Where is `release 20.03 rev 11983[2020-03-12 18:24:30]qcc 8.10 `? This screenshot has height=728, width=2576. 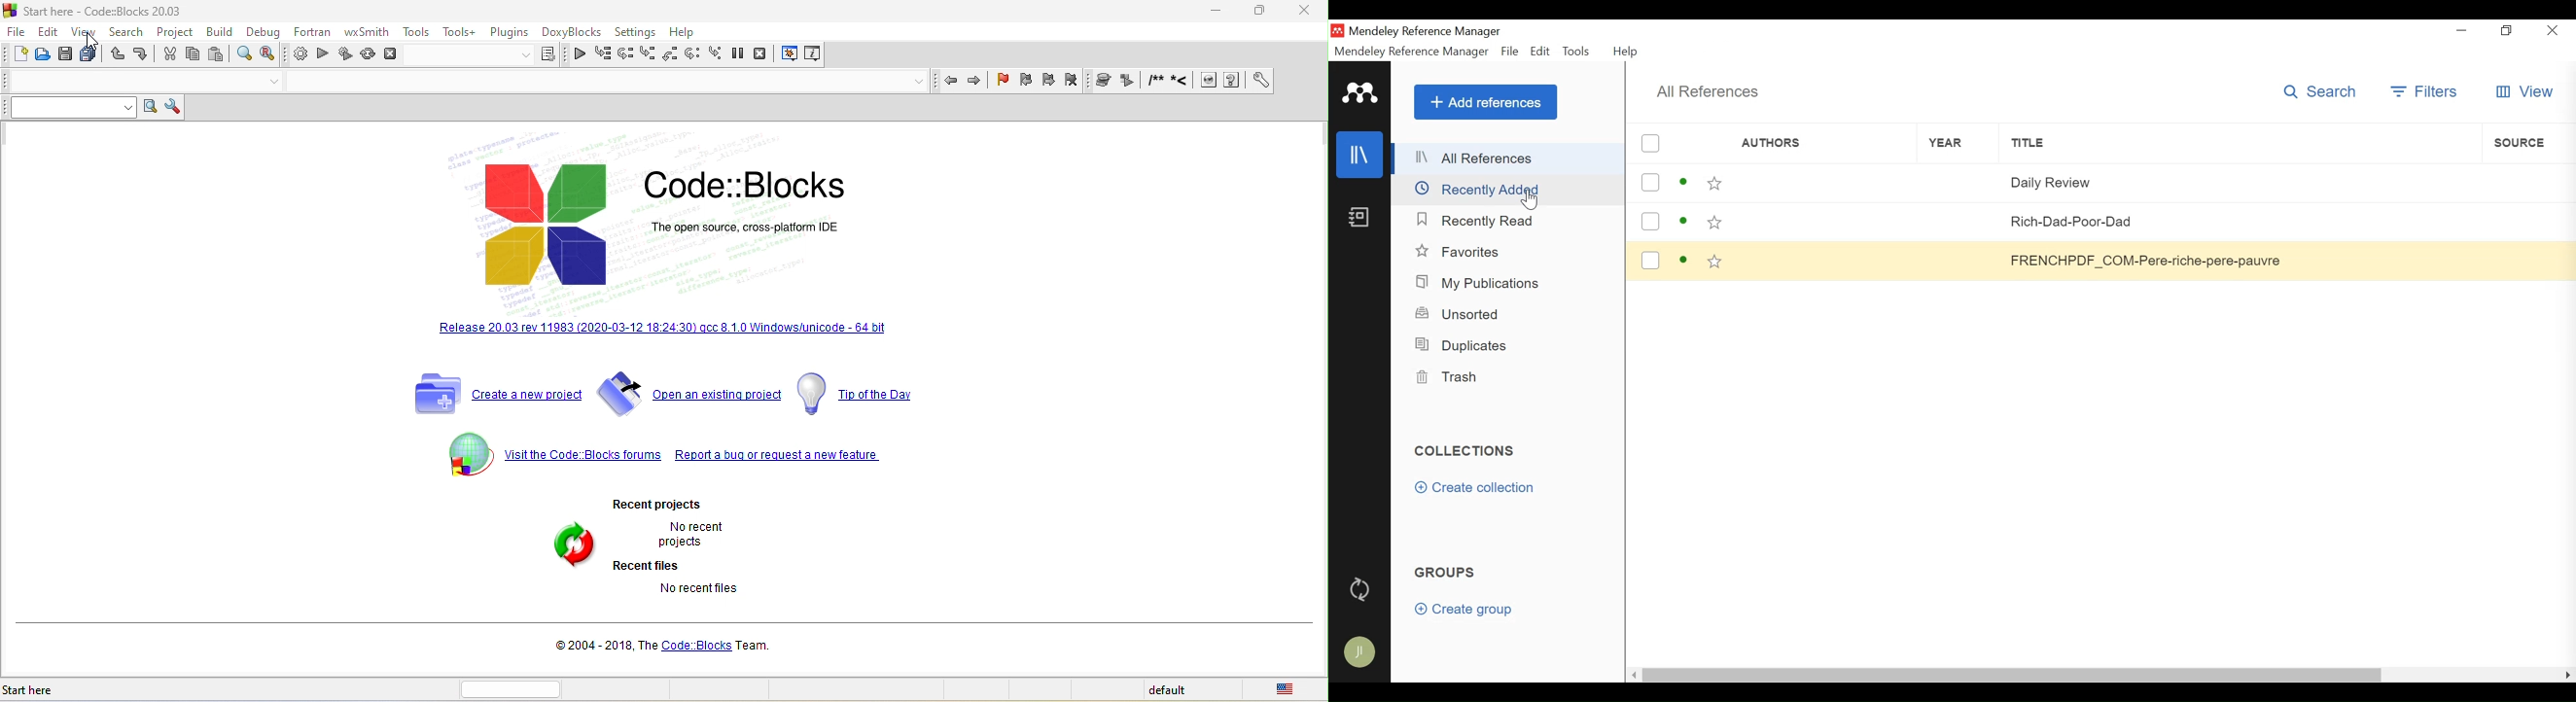 release 20.03 rev 11983[2020-03-12 18:24:30]qcc 8.10  is located at coordinates (668, 337).